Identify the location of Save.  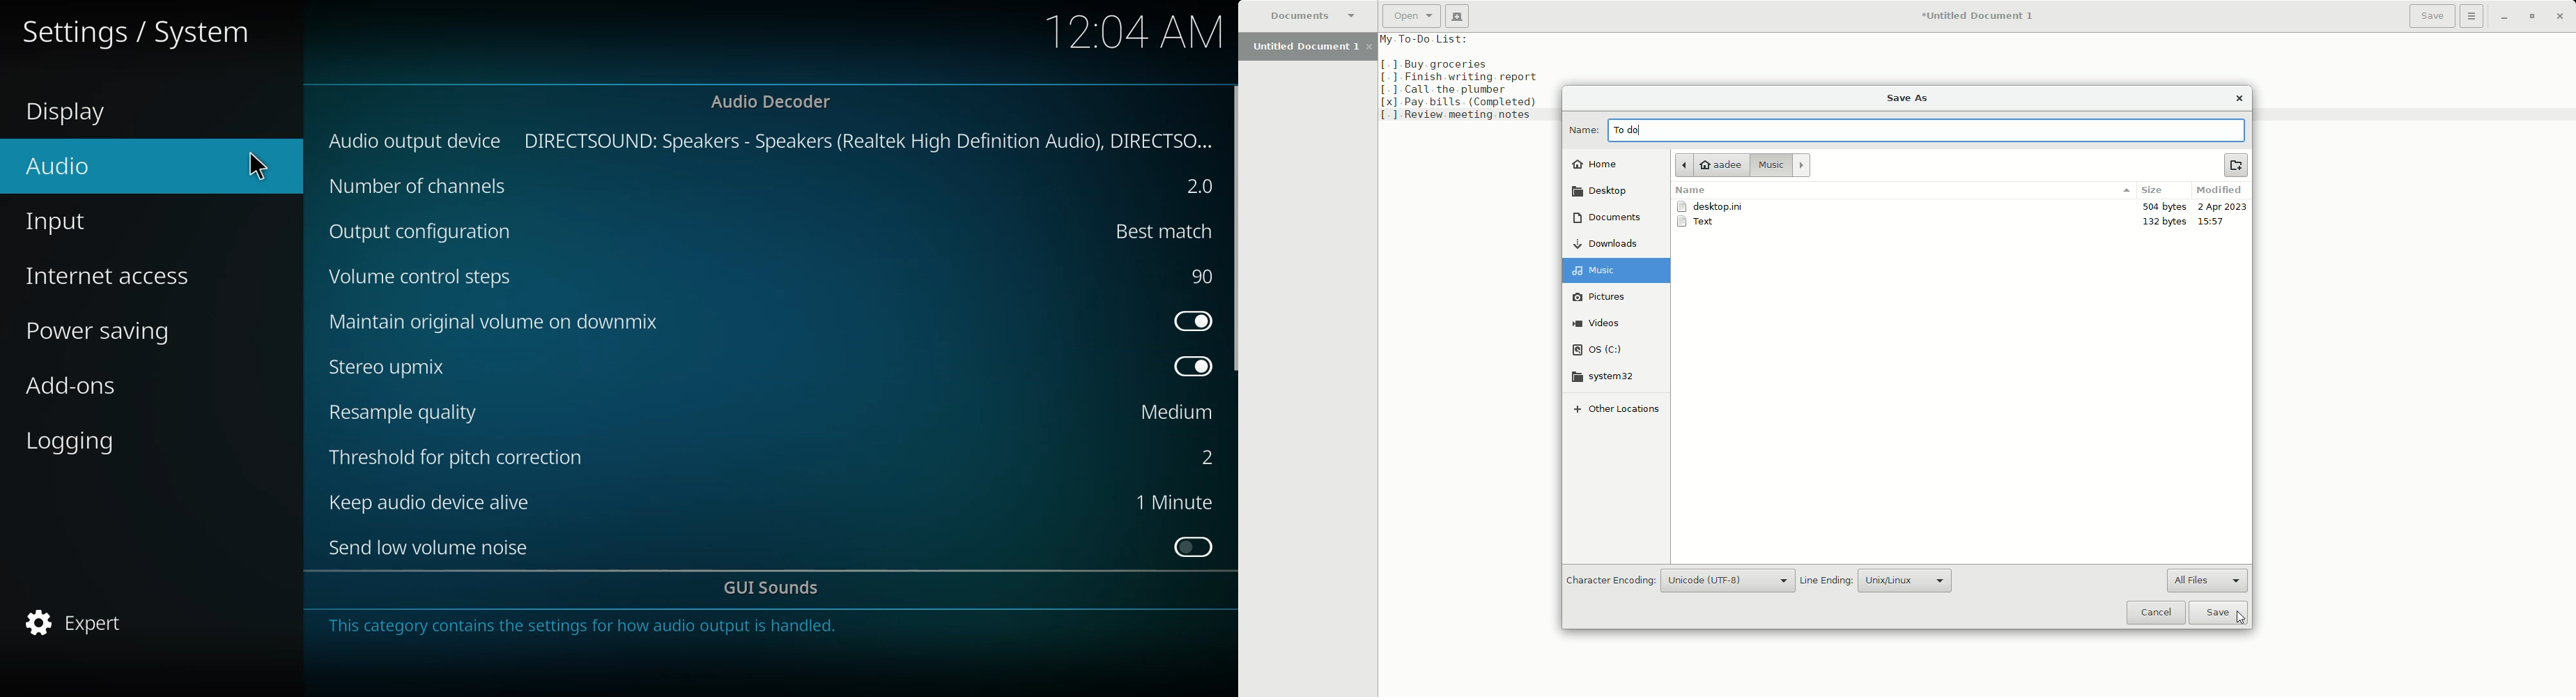
(2221, 613).